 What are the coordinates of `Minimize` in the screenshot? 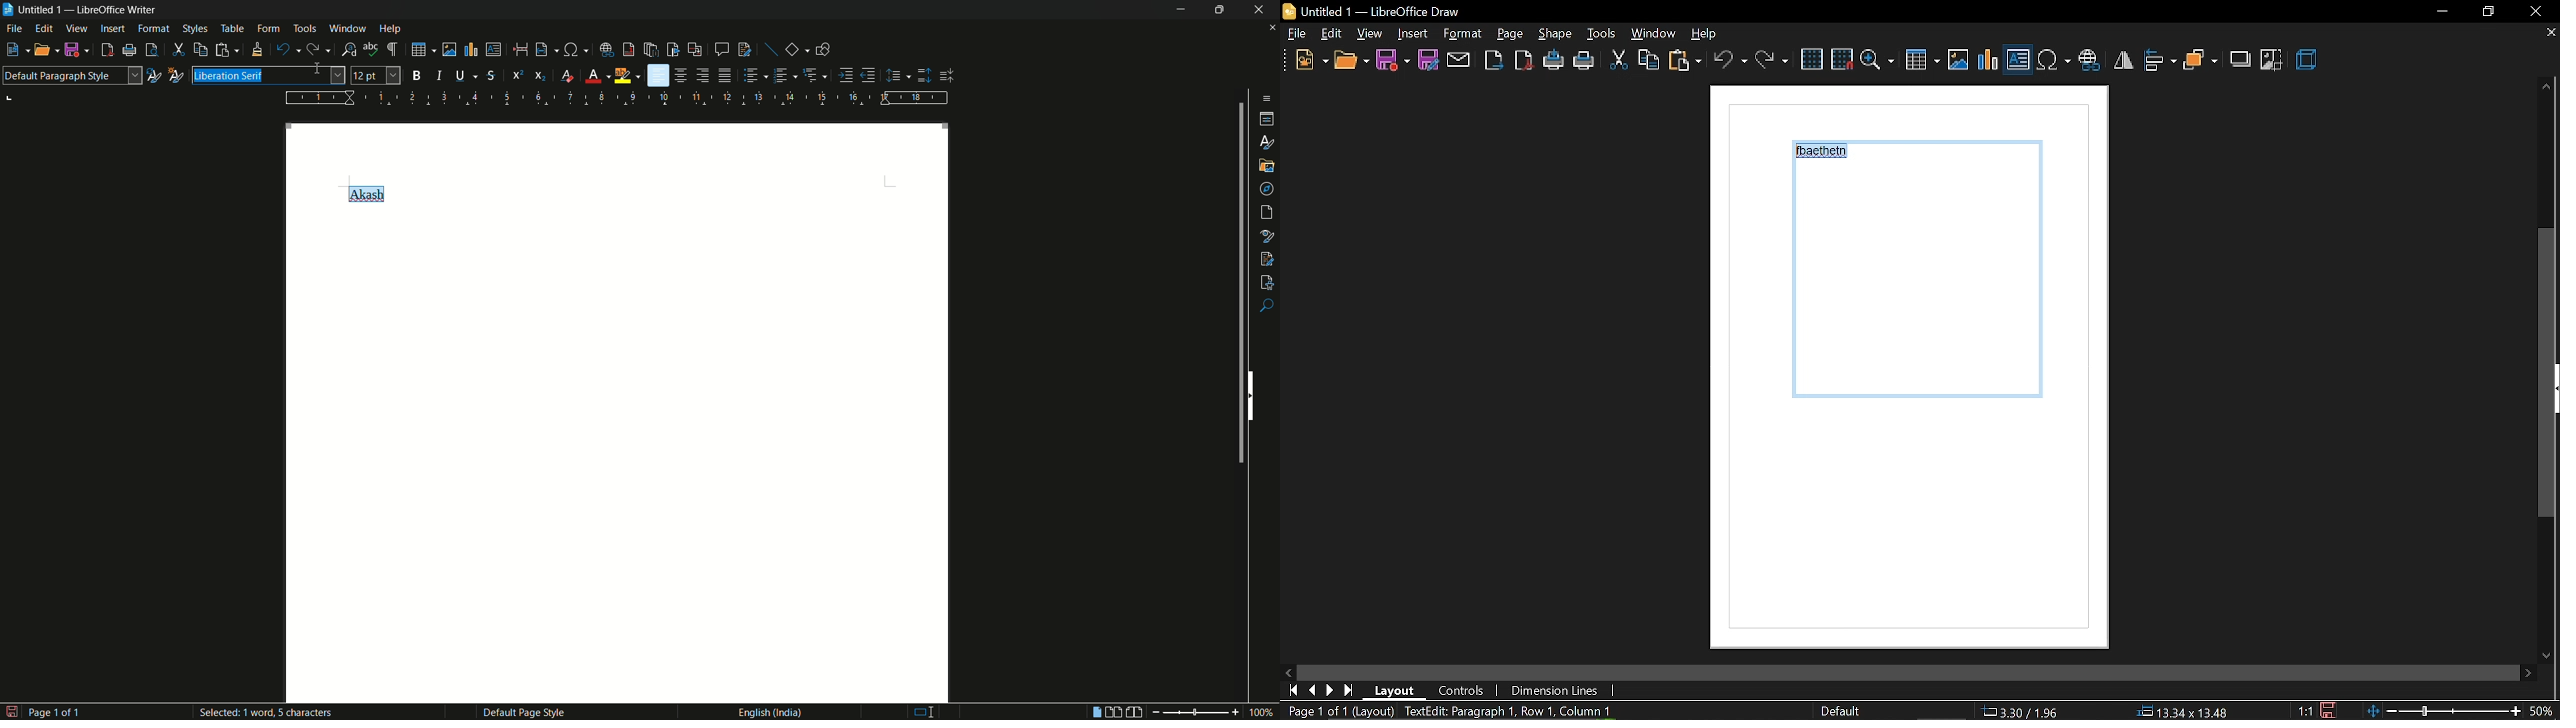 It's located at (2441, 12).